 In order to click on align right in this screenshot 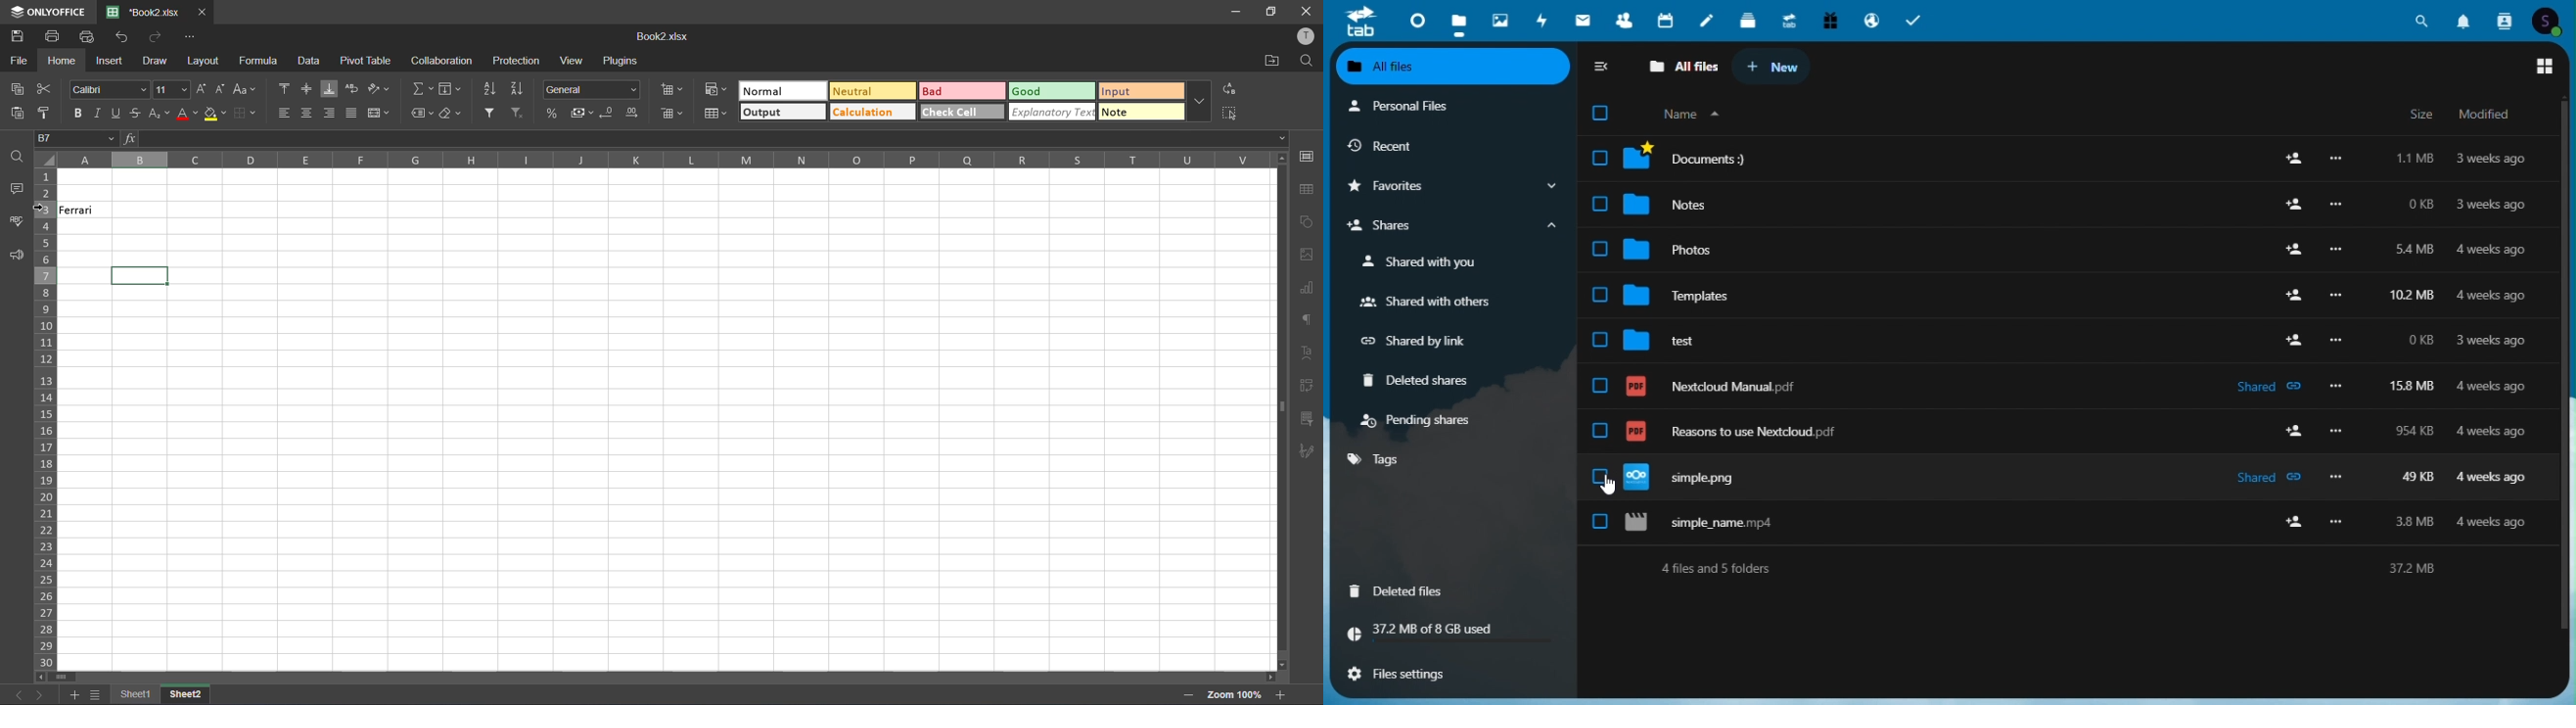, I will do `click(330, 112)`.